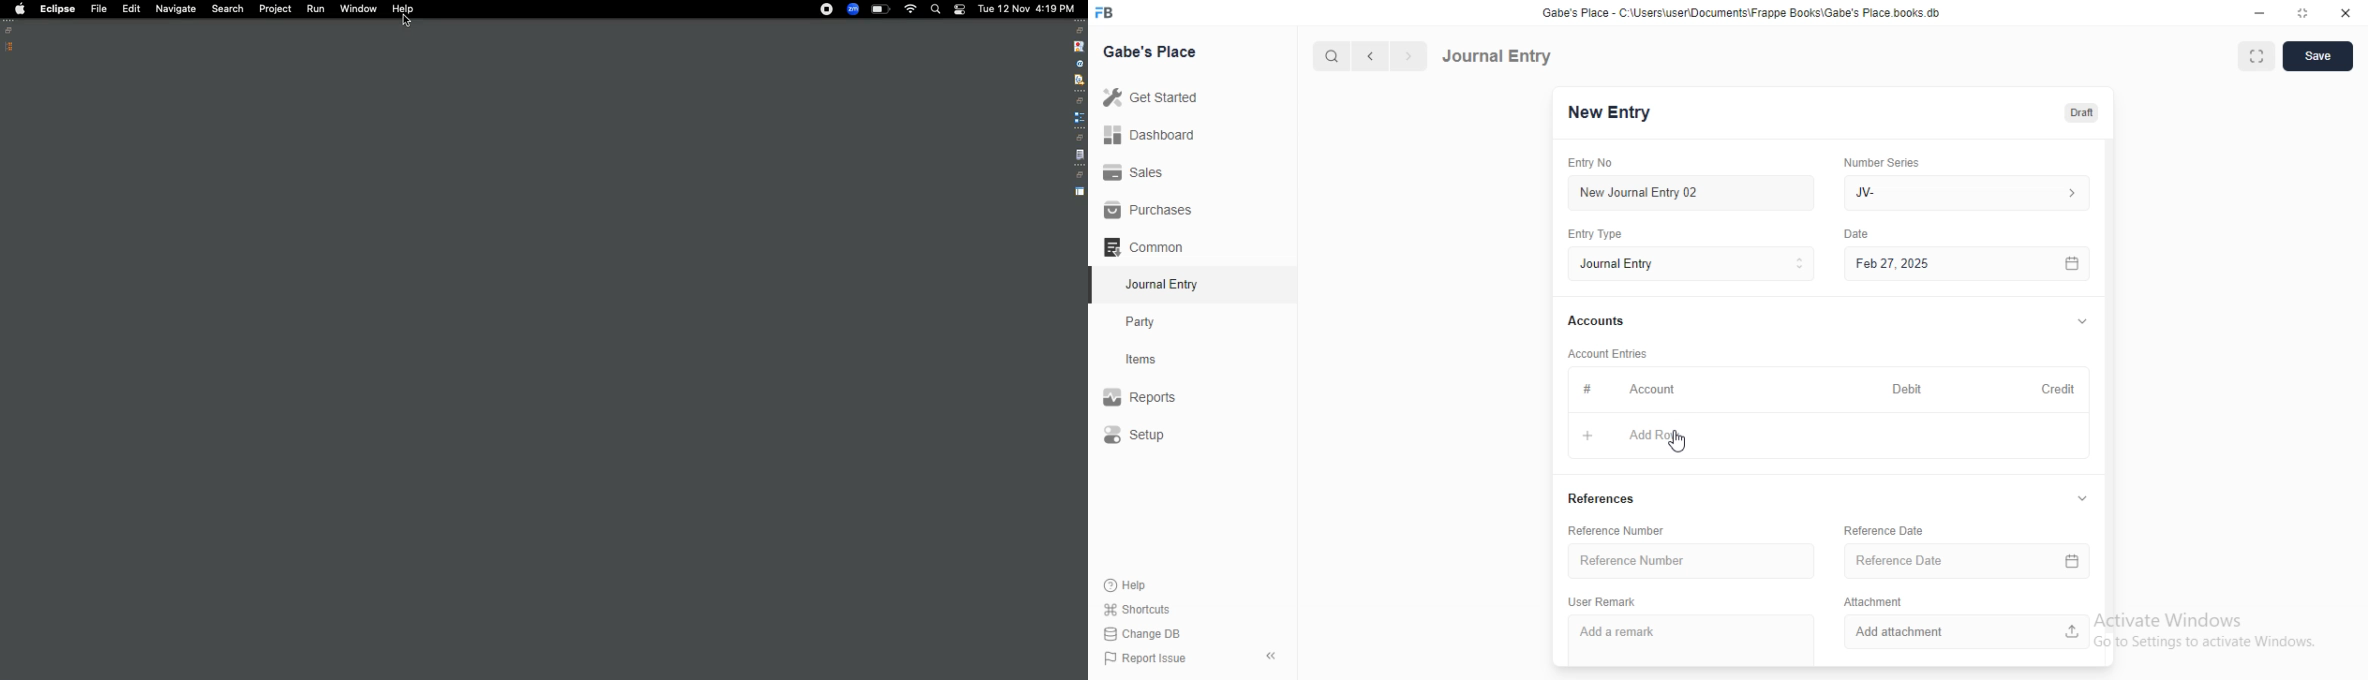 Image resolution: width=2380 pixels, height=700 pixels. What do you see at coordinates (1141, 394) in the screenshot?
I see `Reports` at bounding box center [1141, 394].